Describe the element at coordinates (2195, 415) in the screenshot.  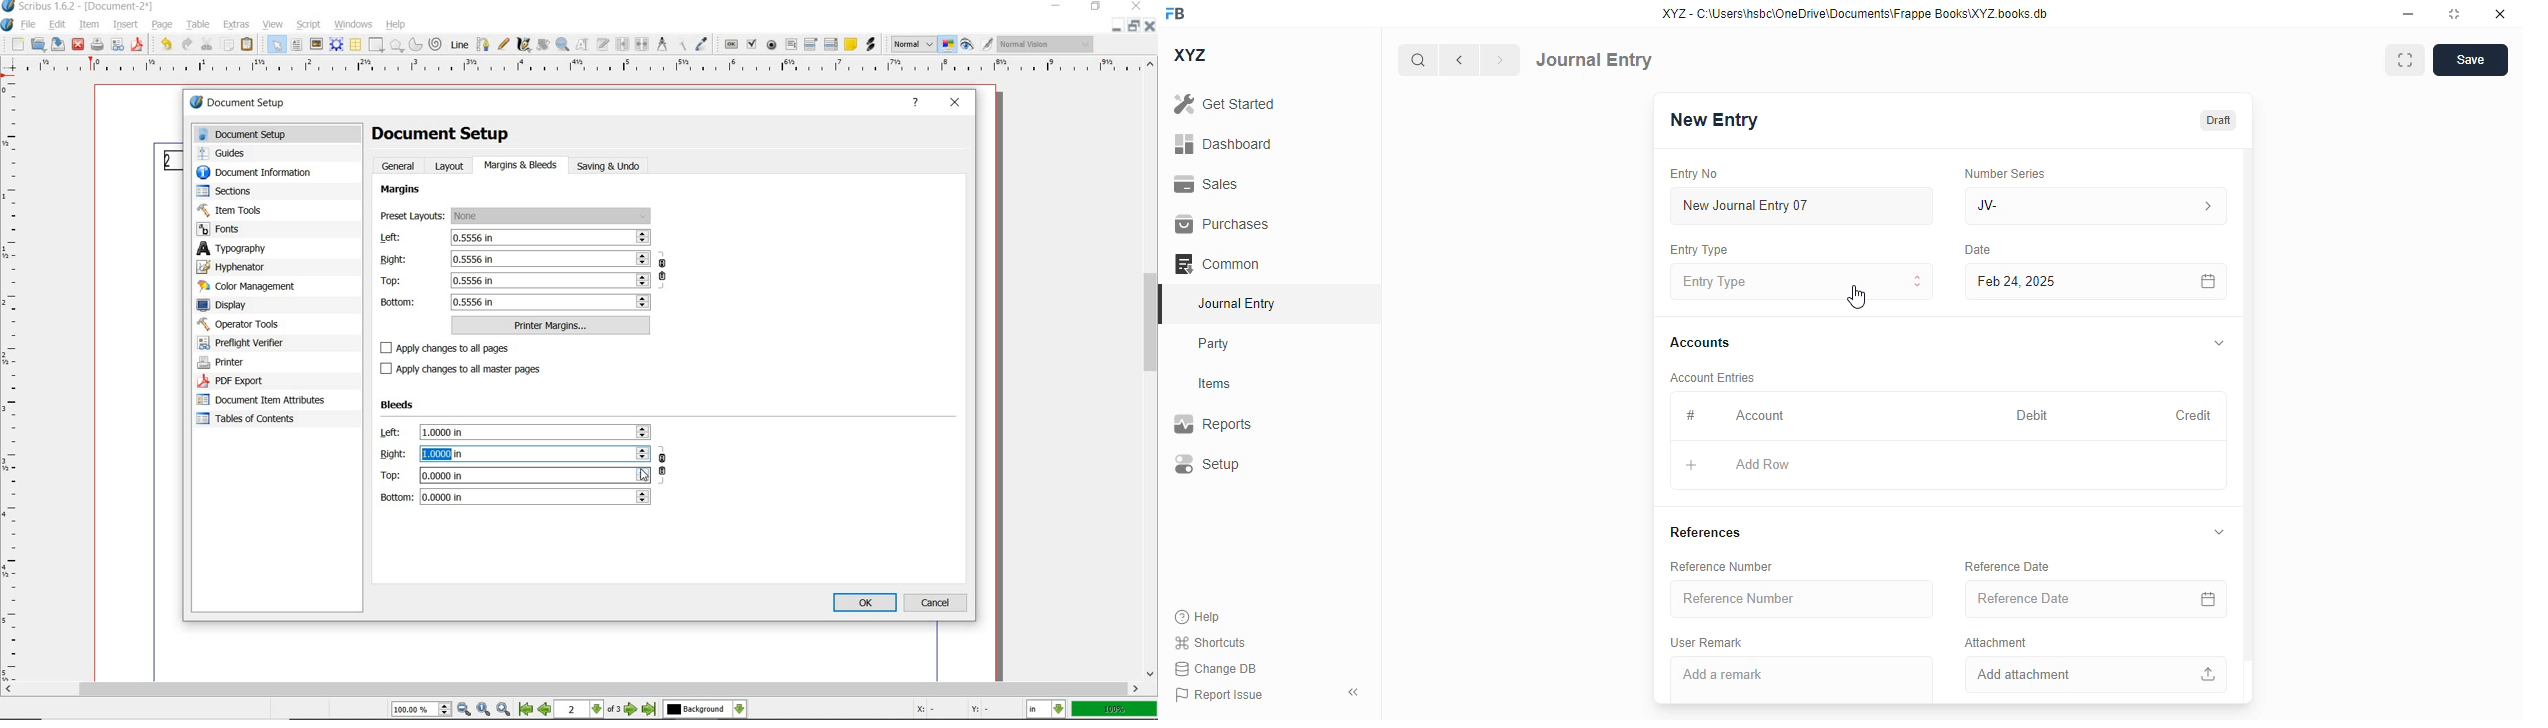
I see `credit` at that location.